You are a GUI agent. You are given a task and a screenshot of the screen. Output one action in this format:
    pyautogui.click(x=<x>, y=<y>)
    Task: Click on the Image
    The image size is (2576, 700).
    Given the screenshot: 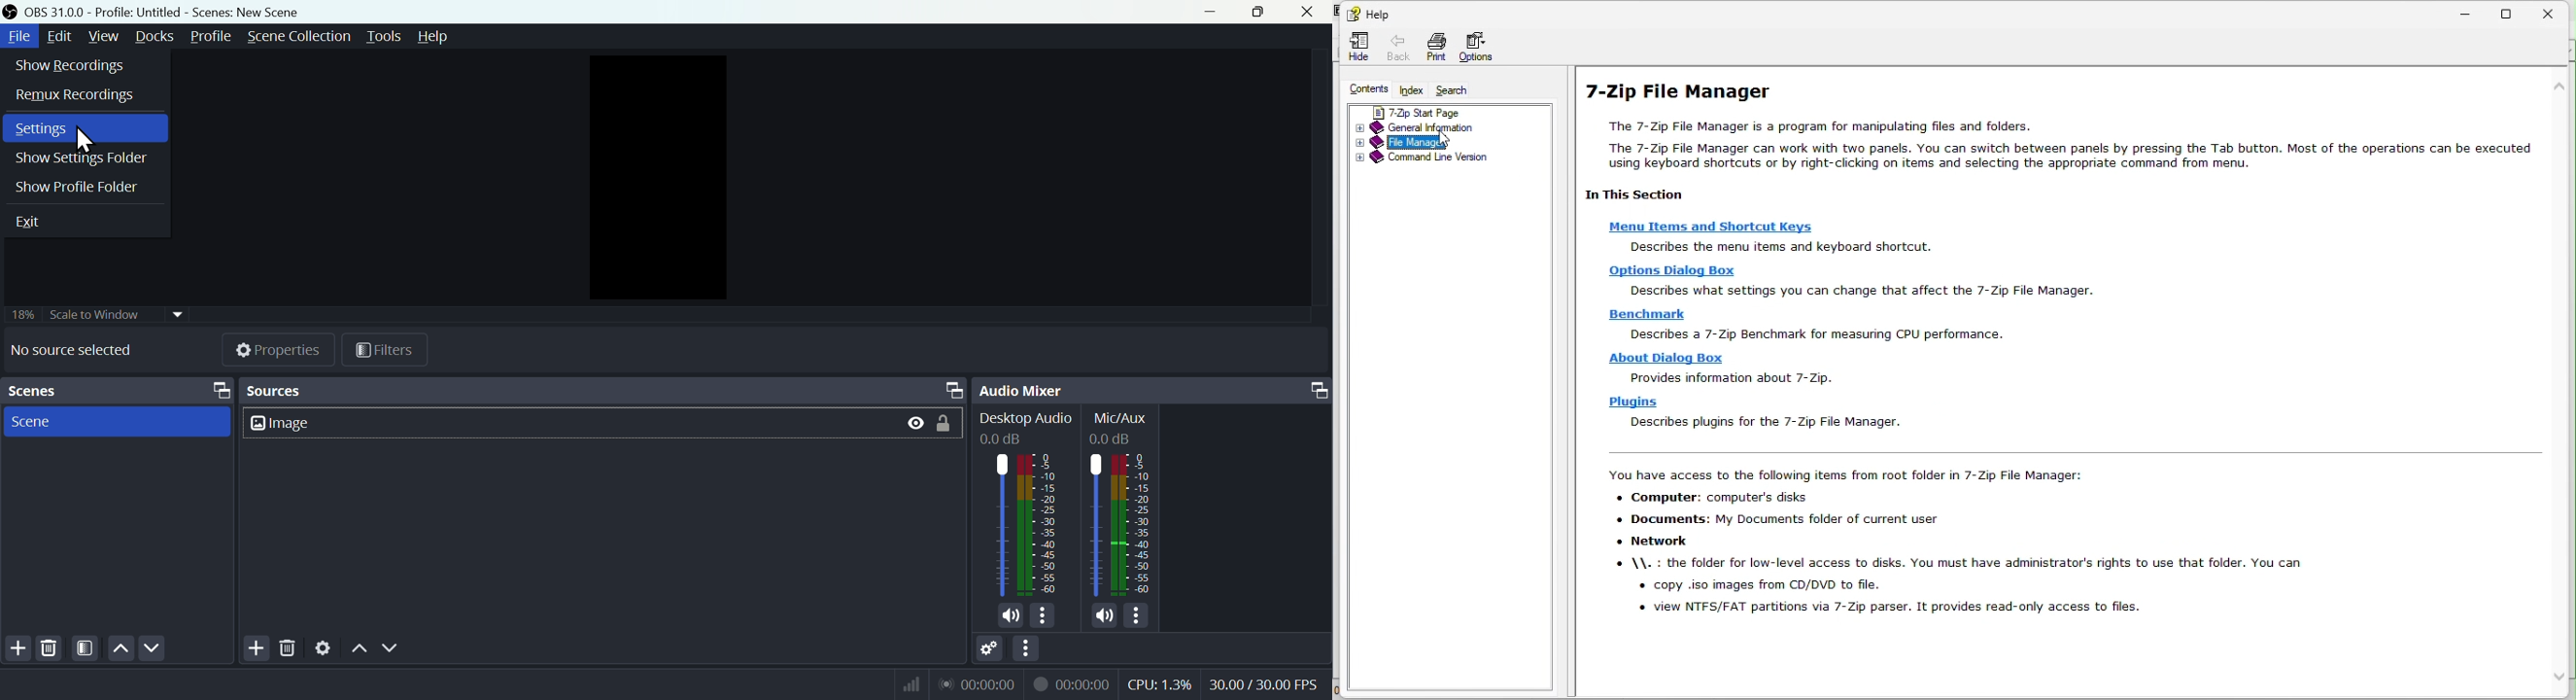 What is the action you would take?
    pyautogui.click(x=303, y=423)
    